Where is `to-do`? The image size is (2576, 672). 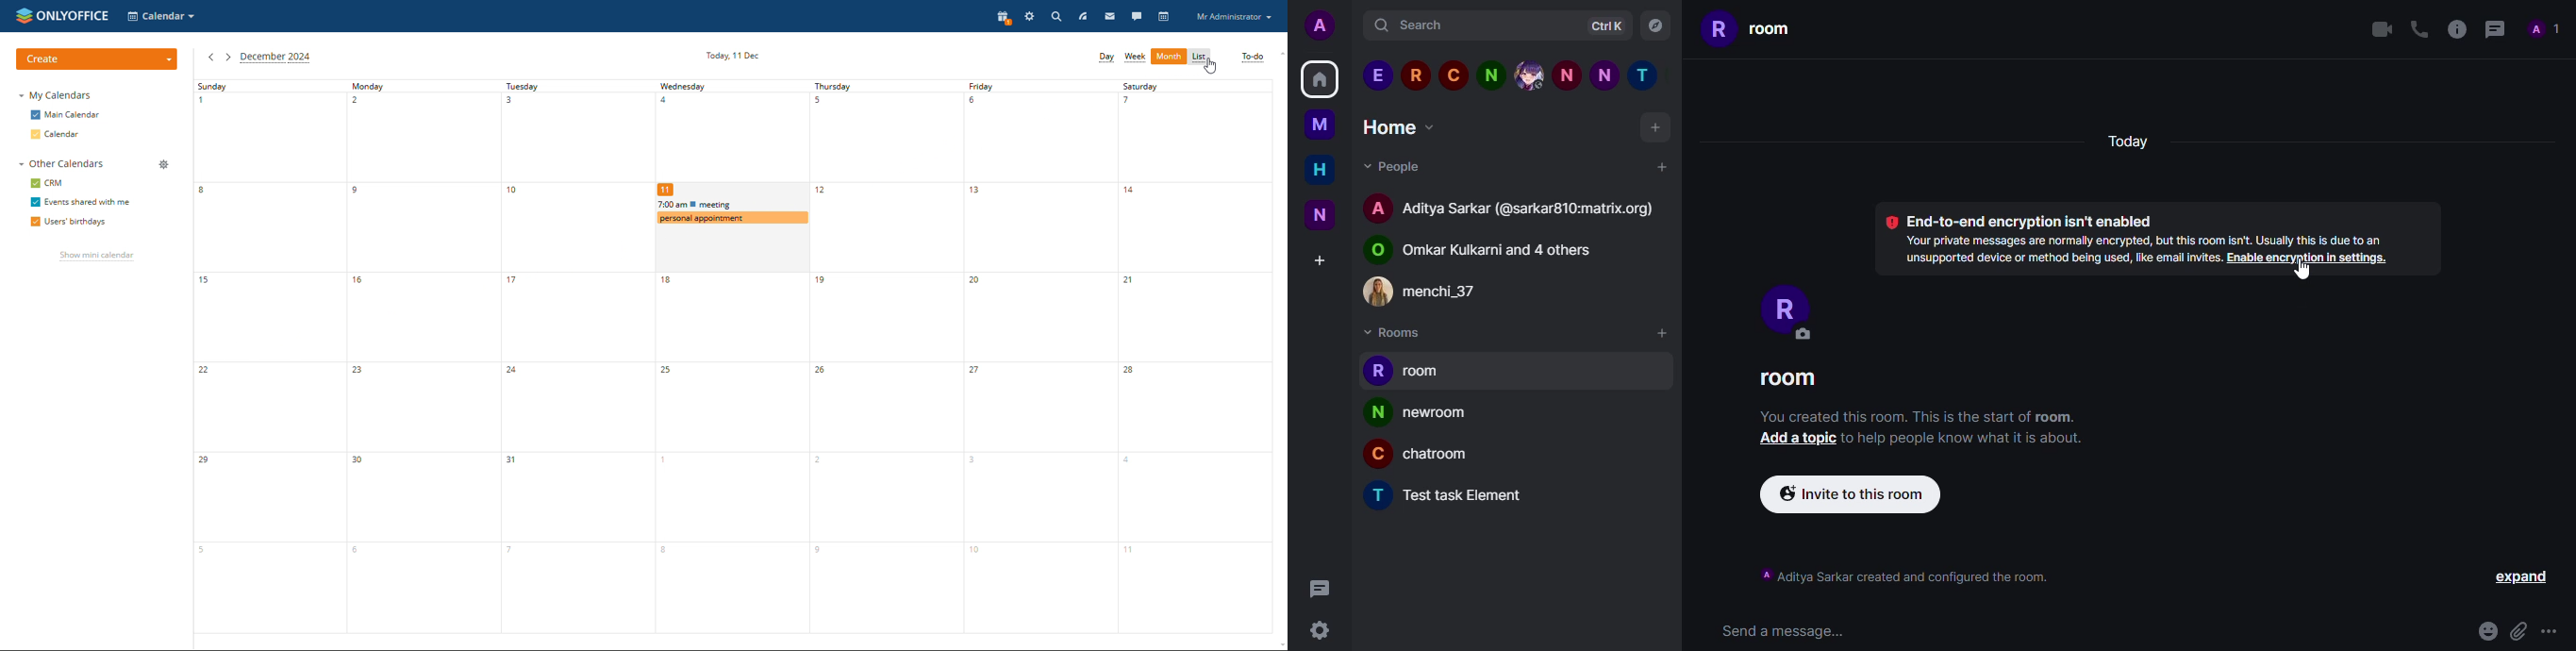
to-do is located at coordinates (1253, 56).